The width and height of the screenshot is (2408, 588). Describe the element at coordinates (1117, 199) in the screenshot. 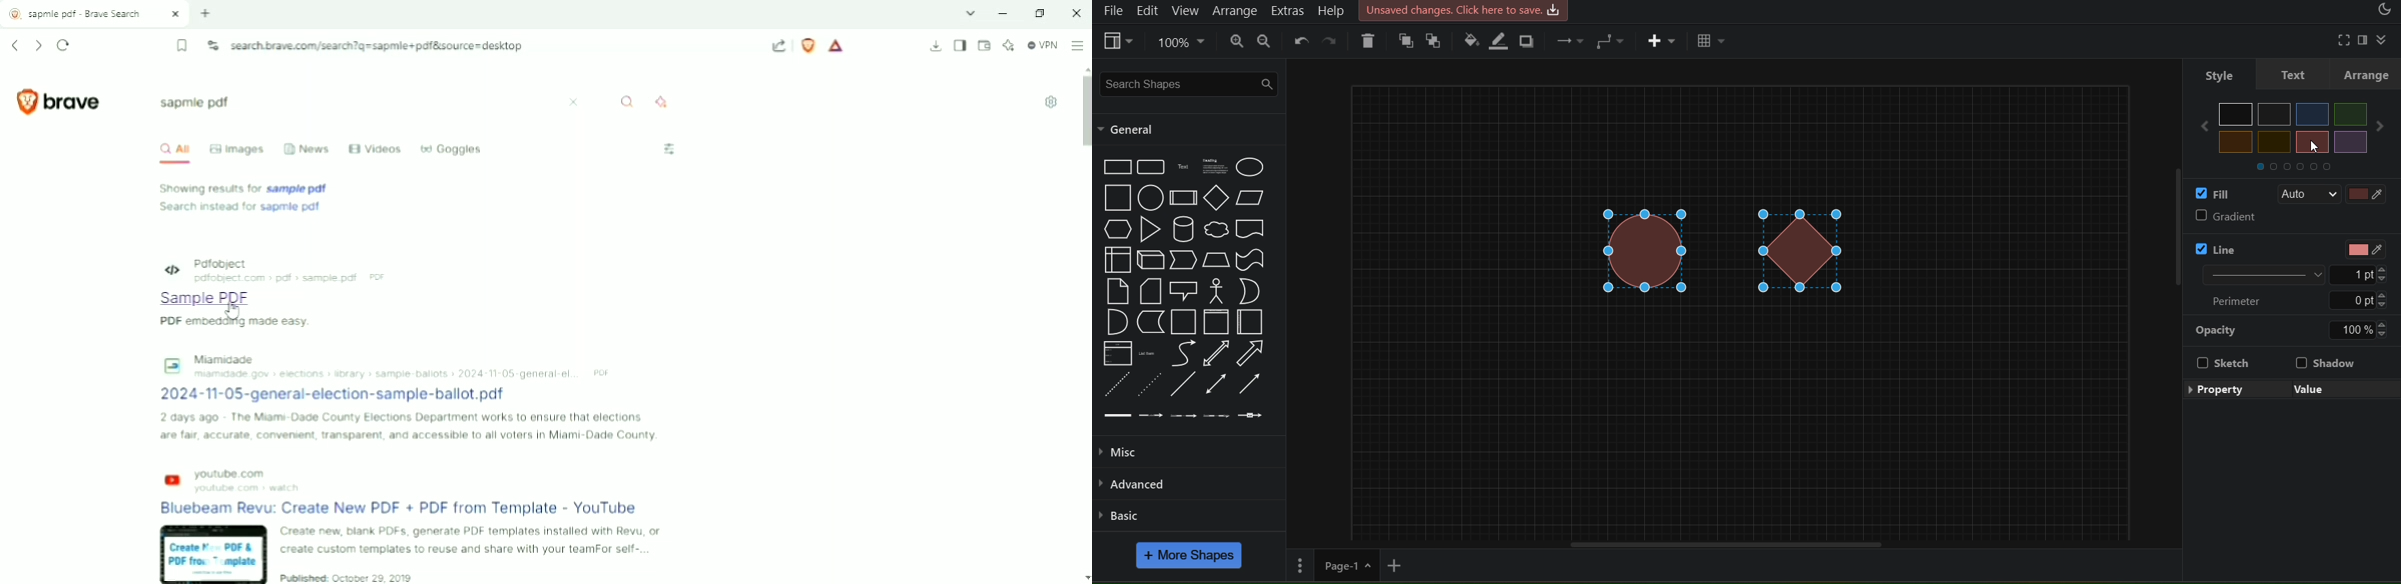

I see `Square` at that location.